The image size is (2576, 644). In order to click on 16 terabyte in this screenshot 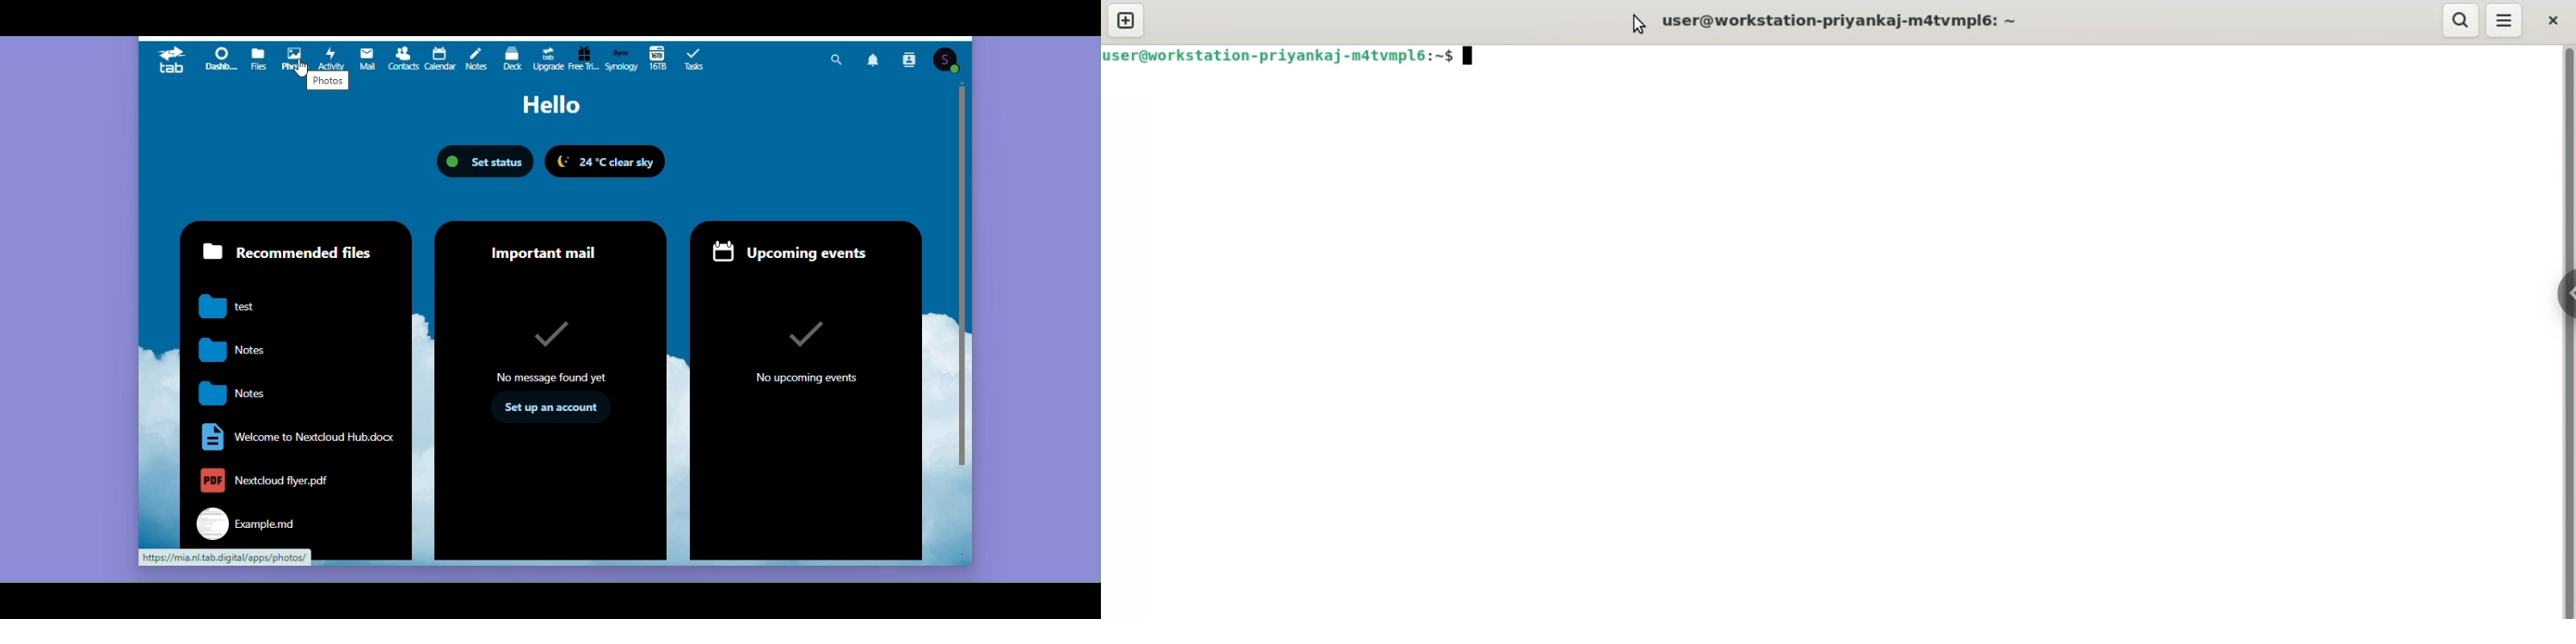, I will do `click(656, 57)`.